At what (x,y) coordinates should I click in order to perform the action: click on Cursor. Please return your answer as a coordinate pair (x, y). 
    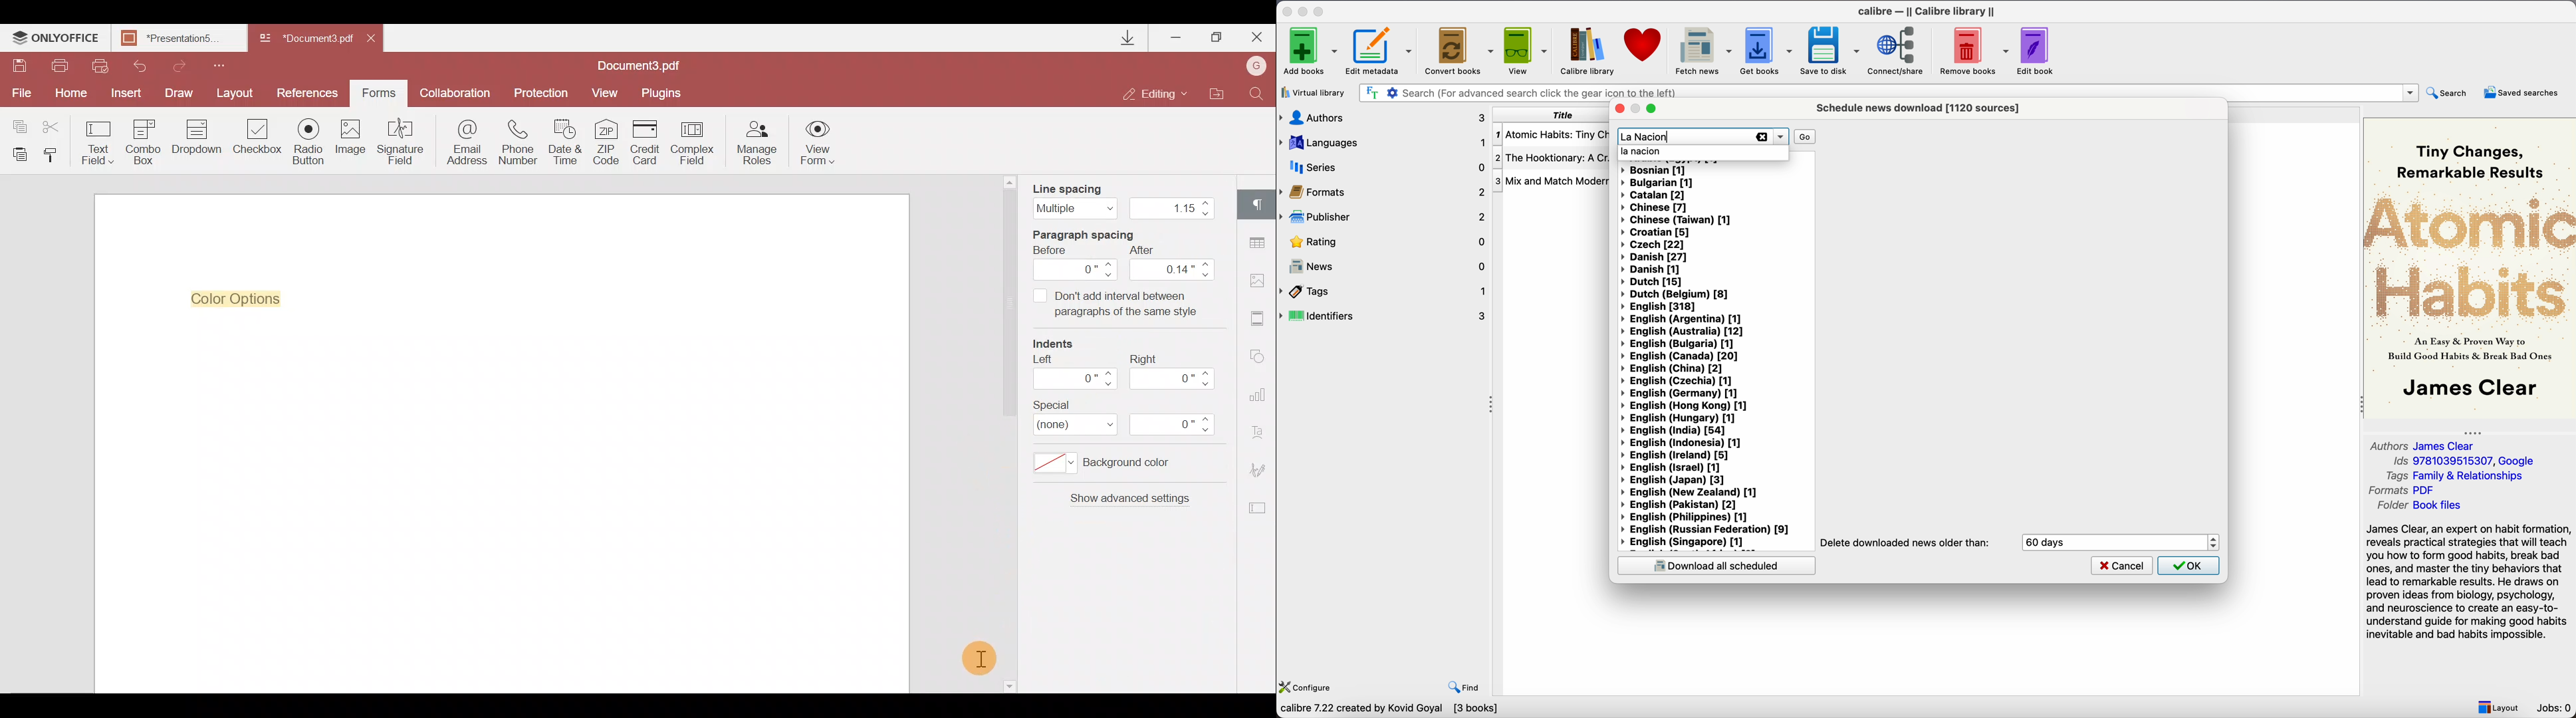
    Looking at the image, I should click on (981, 658).